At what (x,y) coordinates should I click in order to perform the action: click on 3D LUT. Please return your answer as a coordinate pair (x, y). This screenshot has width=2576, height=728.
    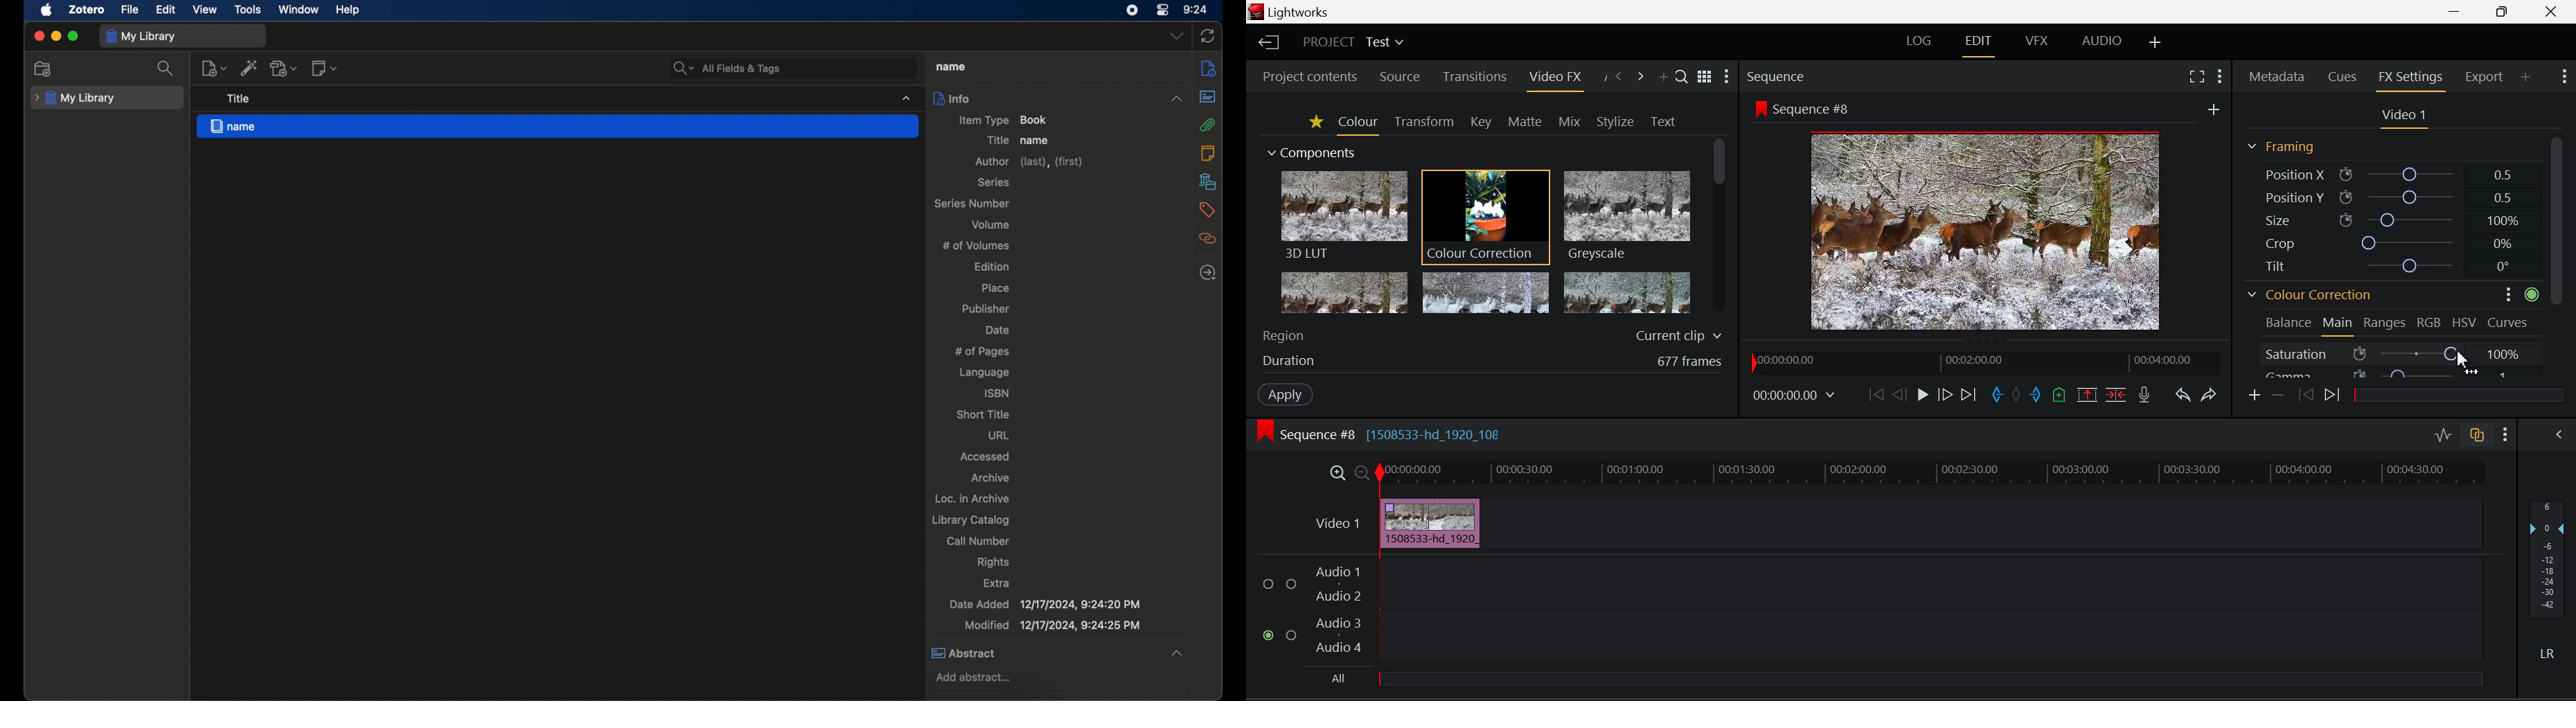
    Looking at the image, I should click on (1343, 214).